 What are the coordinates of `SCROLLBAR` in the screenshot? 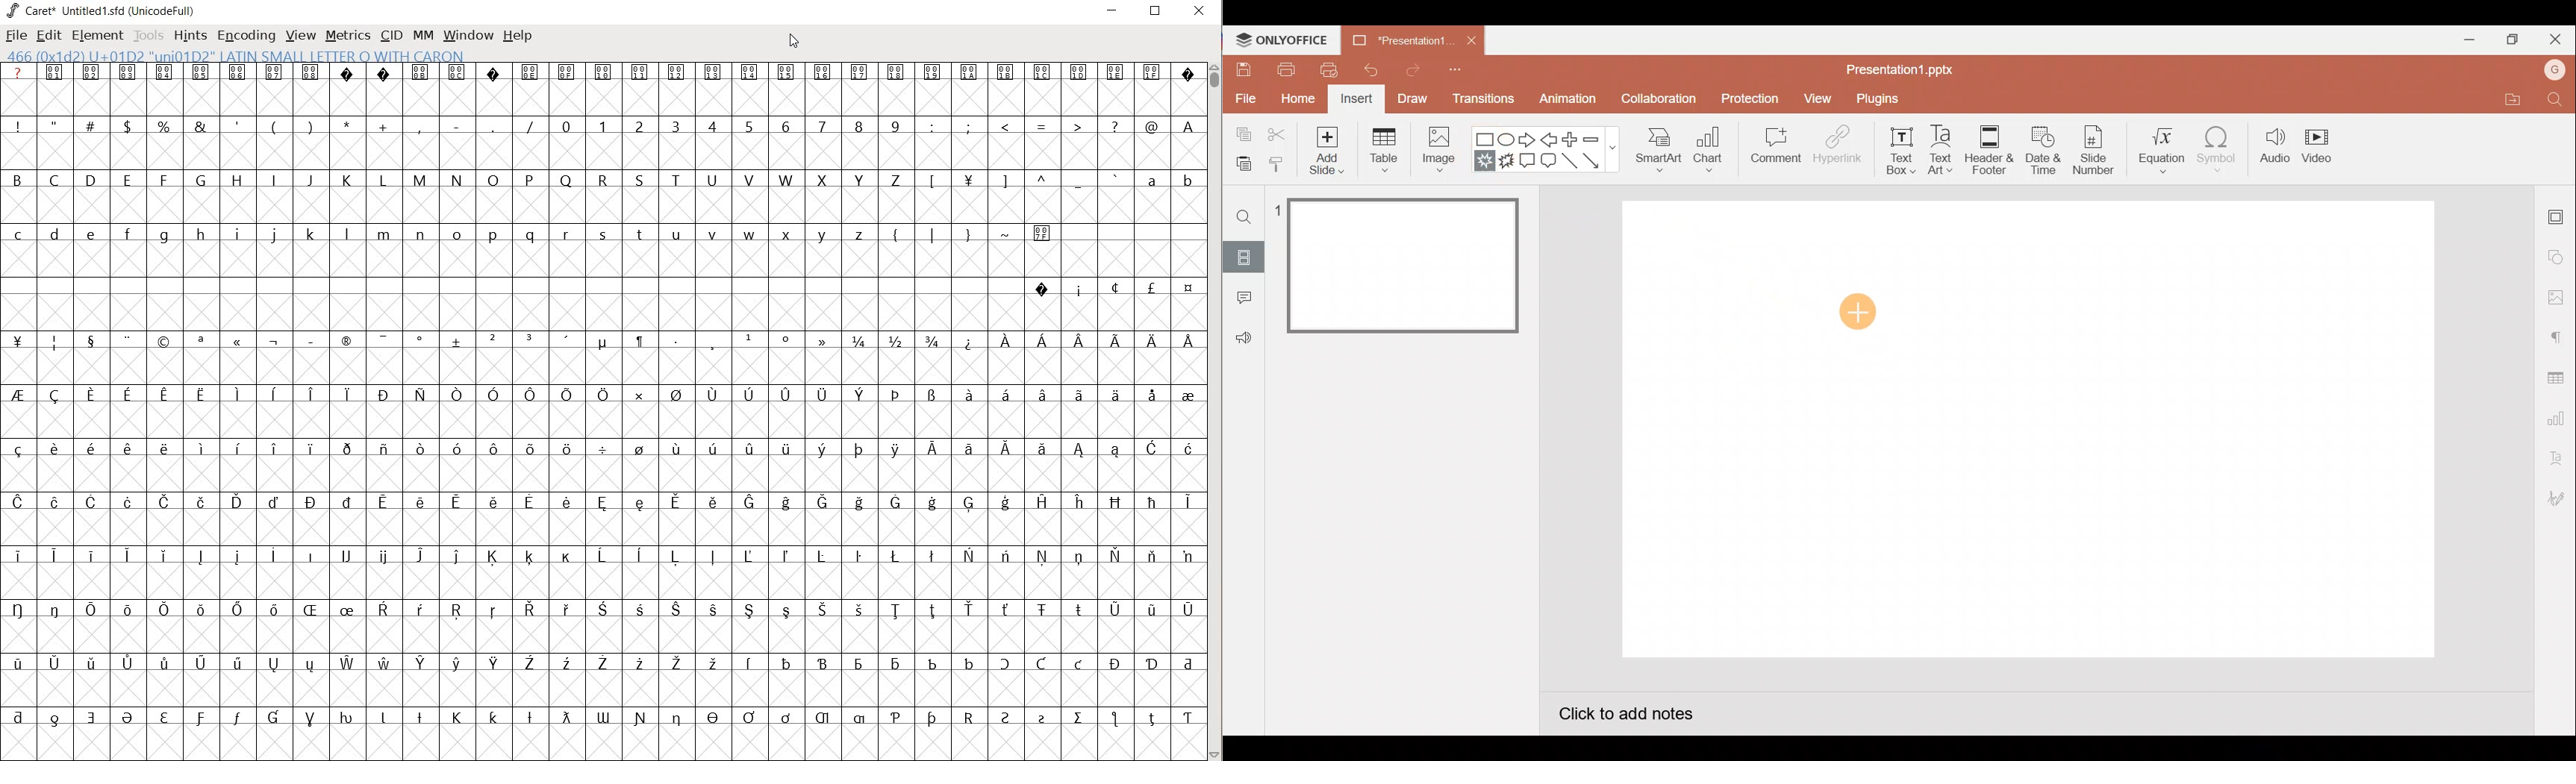 It's located at (1215, 410).